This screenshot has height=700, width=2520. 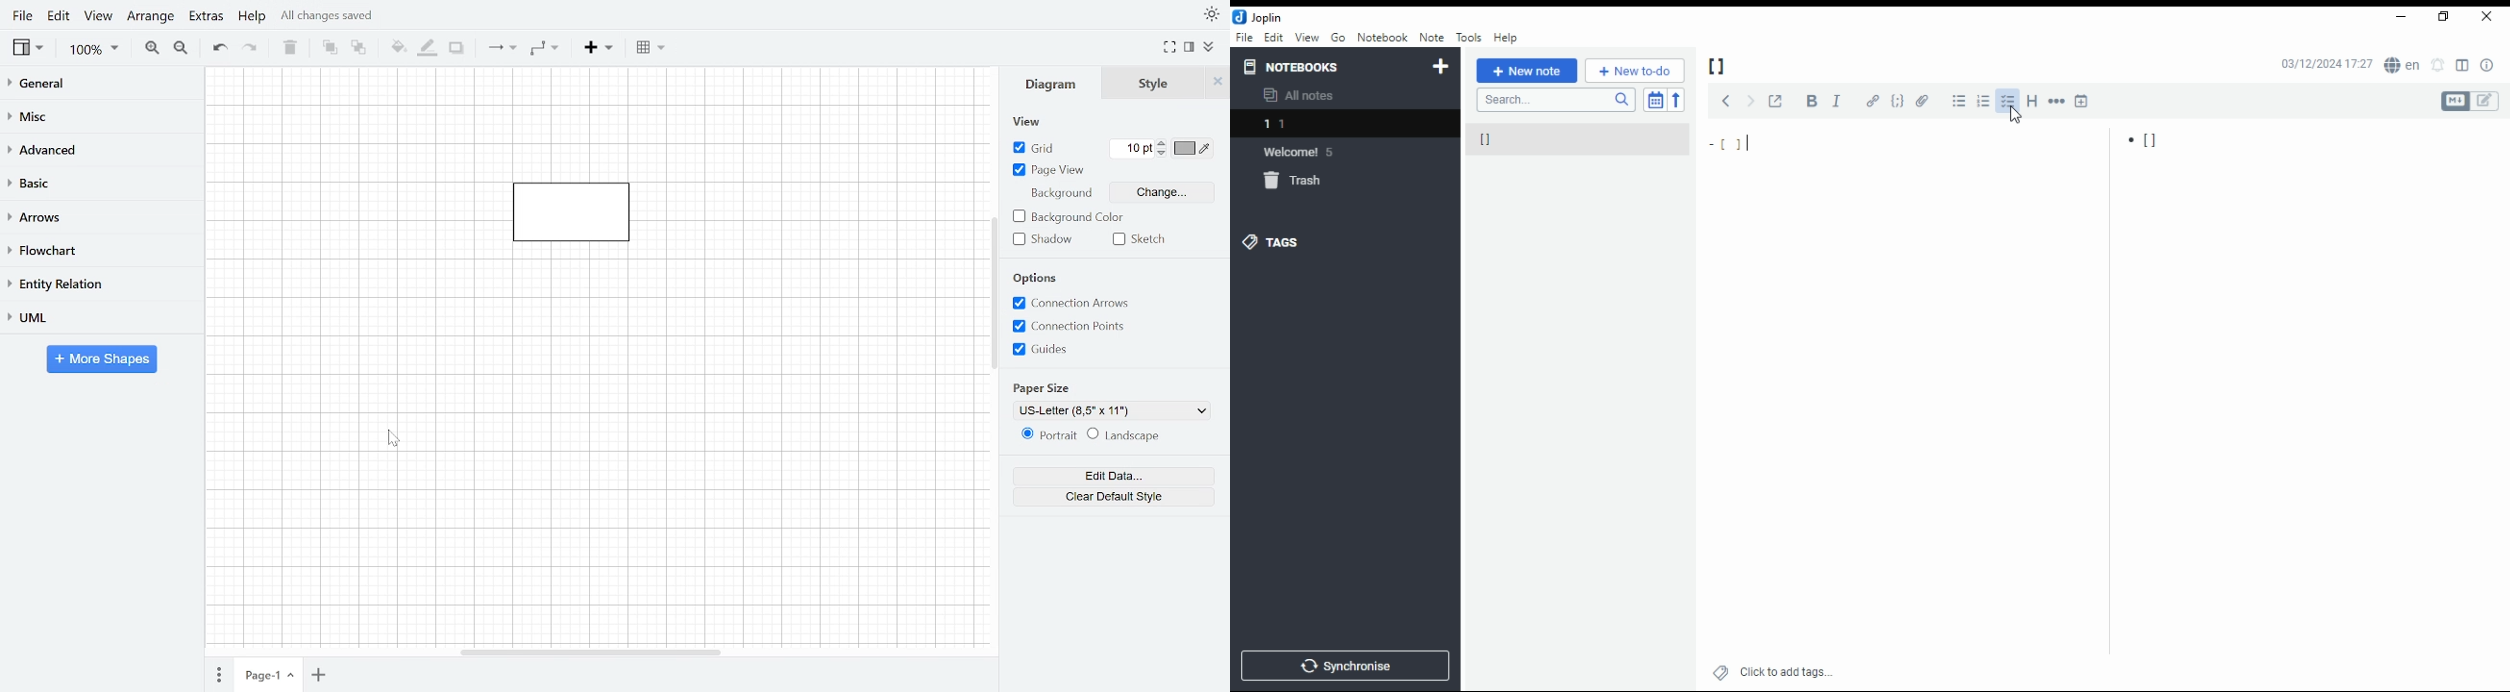 I want to click on Pages, so click(x=220, y=674).